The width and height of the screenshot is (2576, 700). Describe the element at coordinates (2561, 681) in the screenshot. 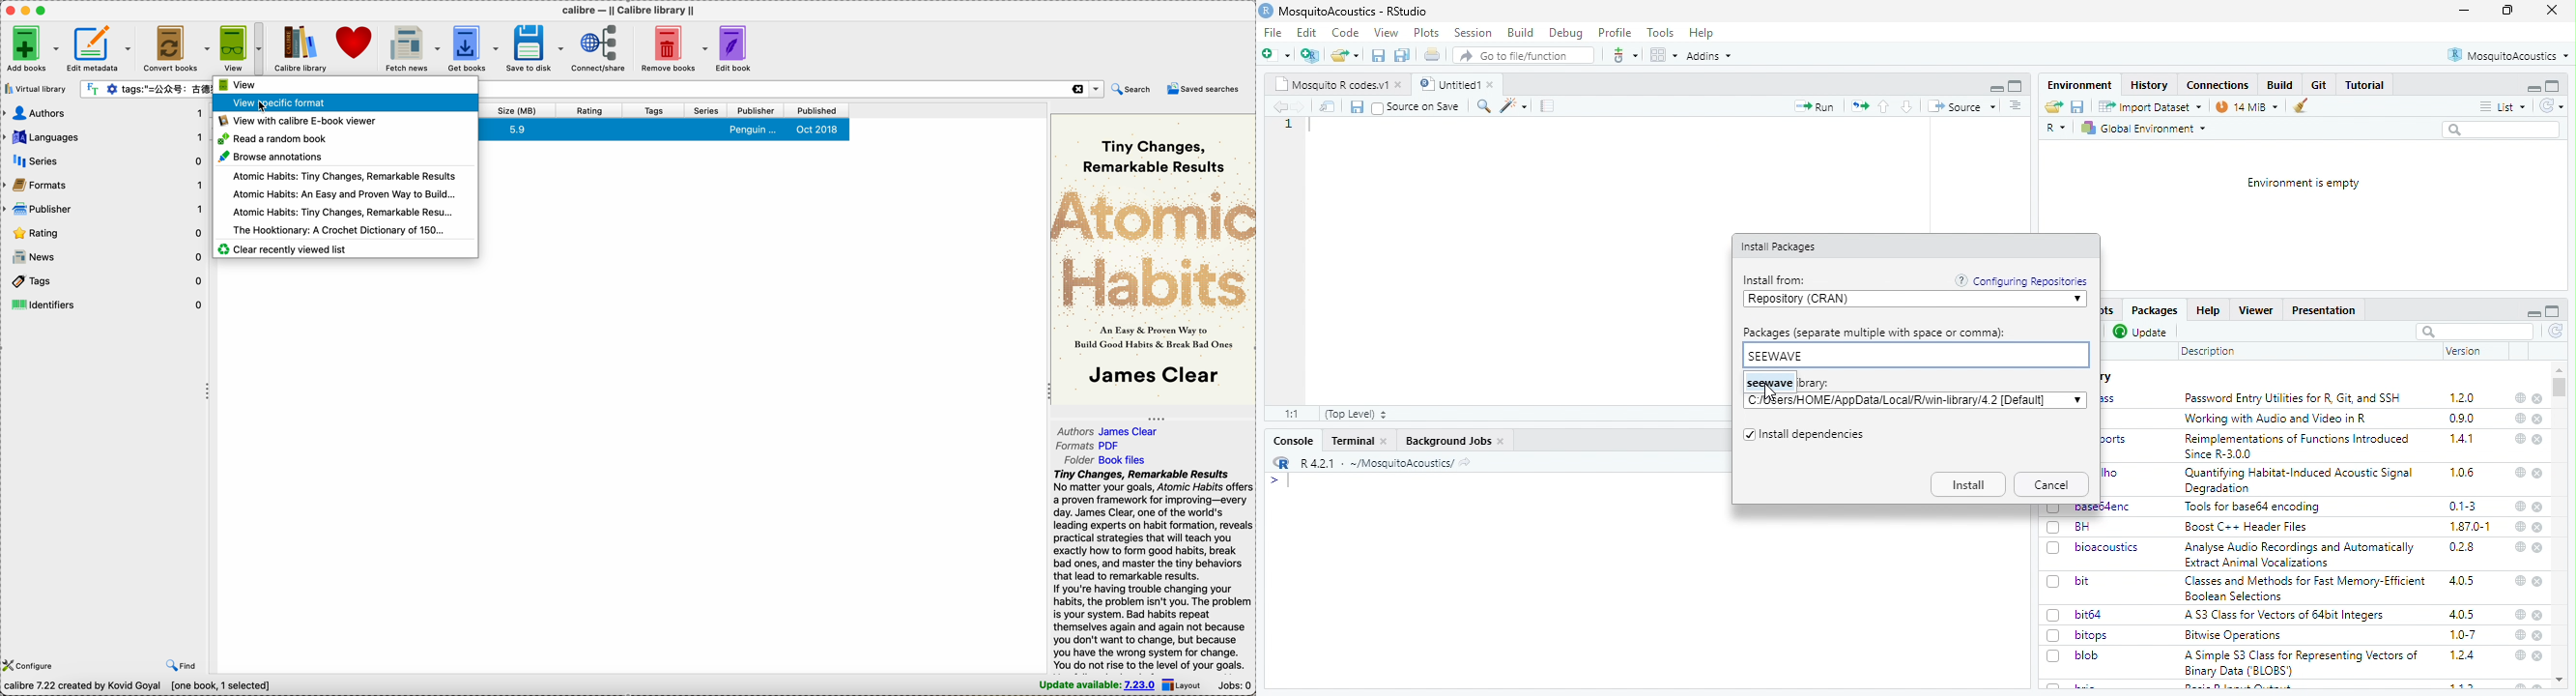

I see `scroll down` at that location.